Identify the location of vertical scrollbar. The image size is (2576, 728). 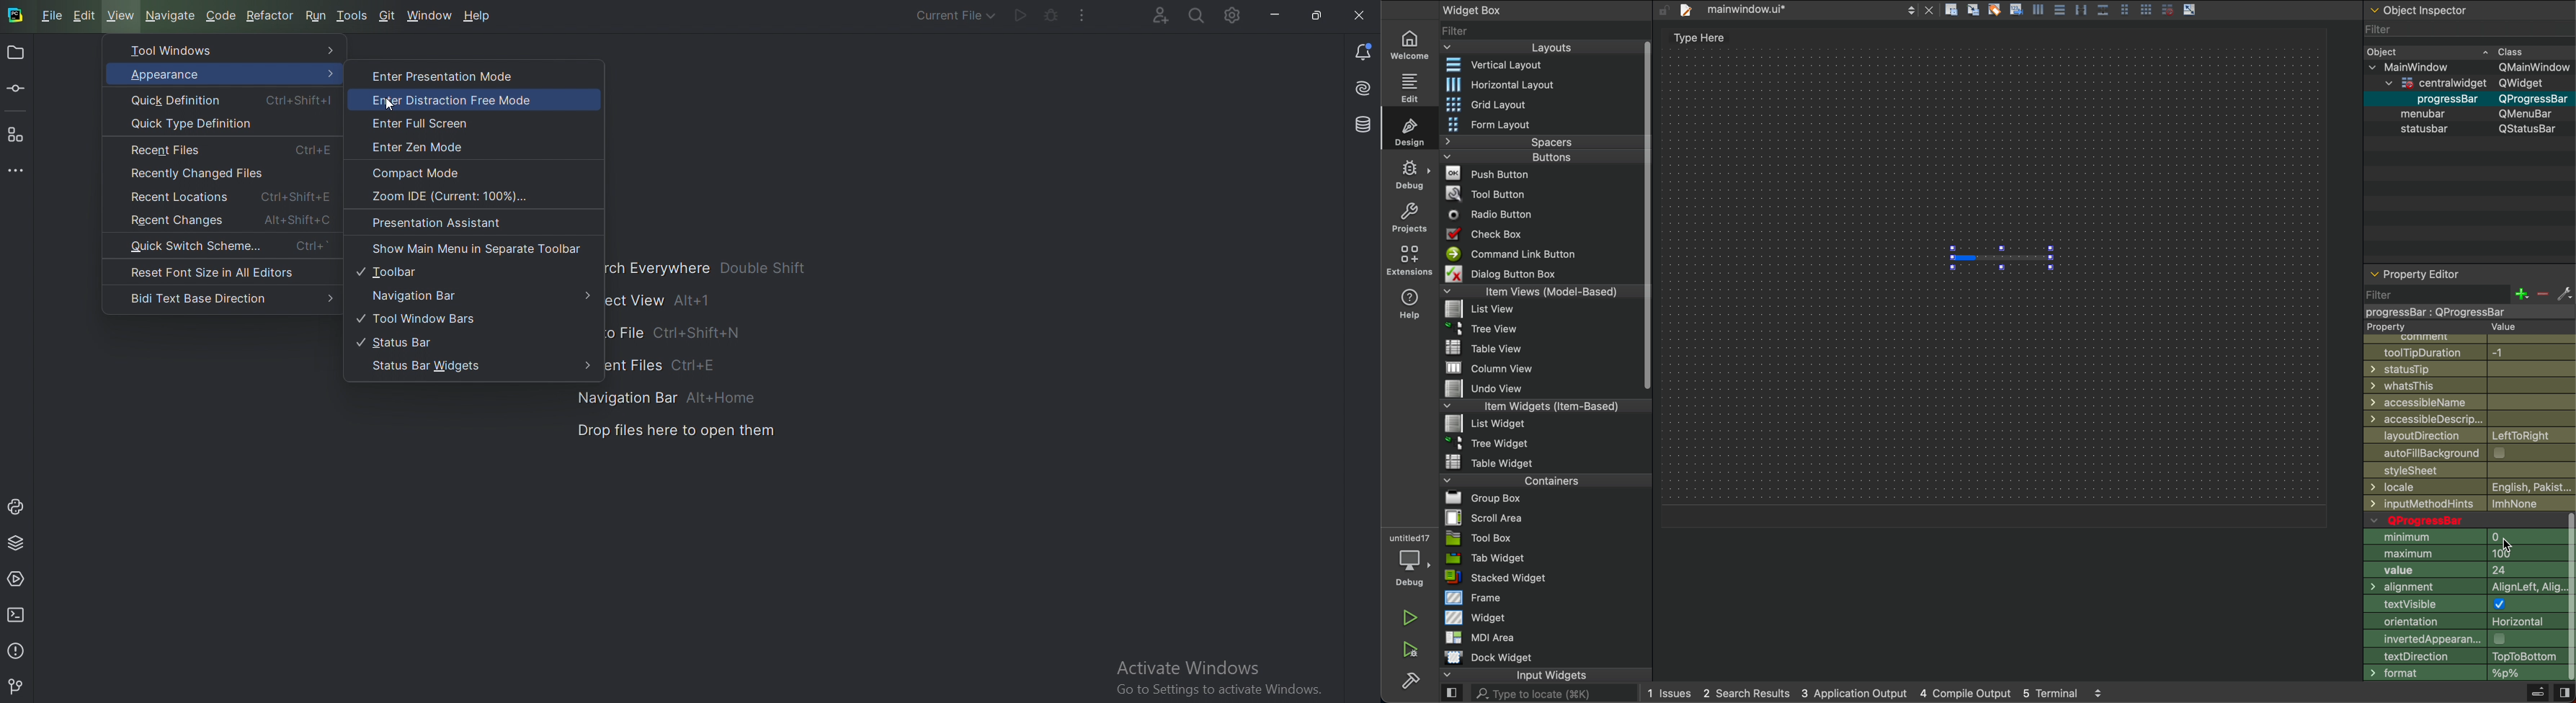
(2569, 597).